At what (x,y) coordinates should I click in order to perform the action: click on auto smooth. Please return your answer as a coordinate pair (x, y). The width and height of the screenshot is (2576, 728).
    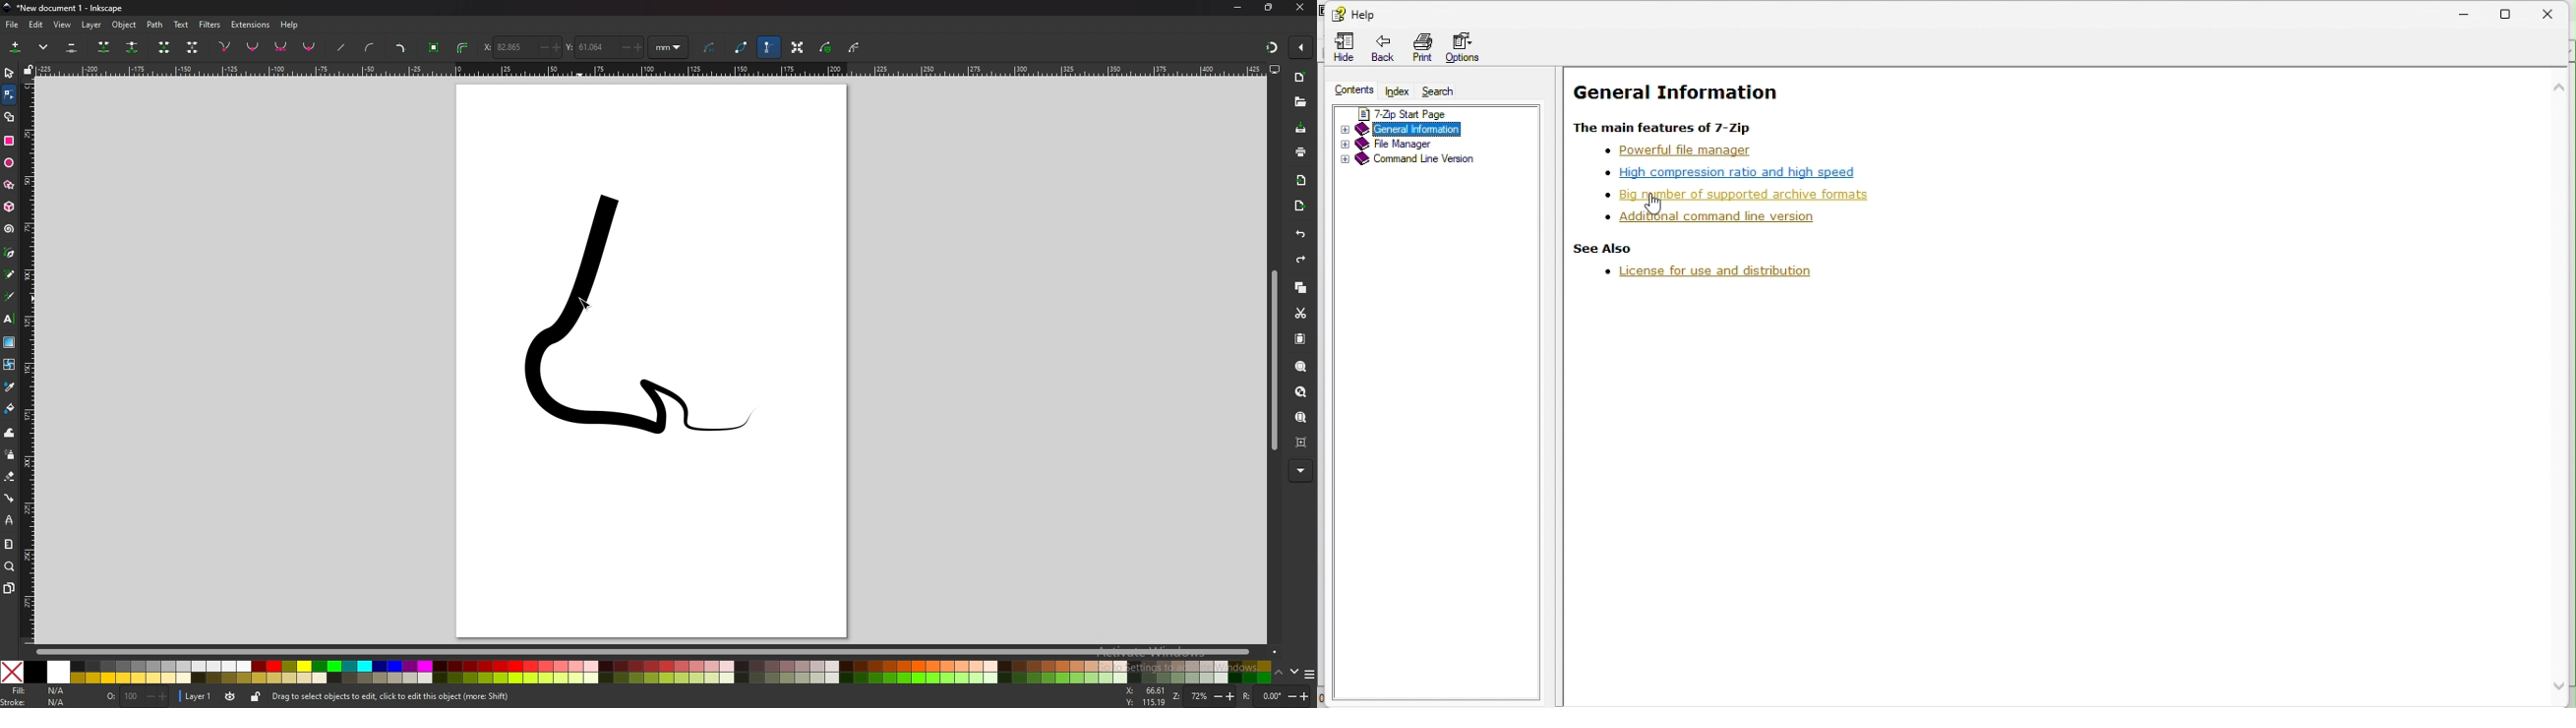
    Looking at the image, I should click on (309, 47).